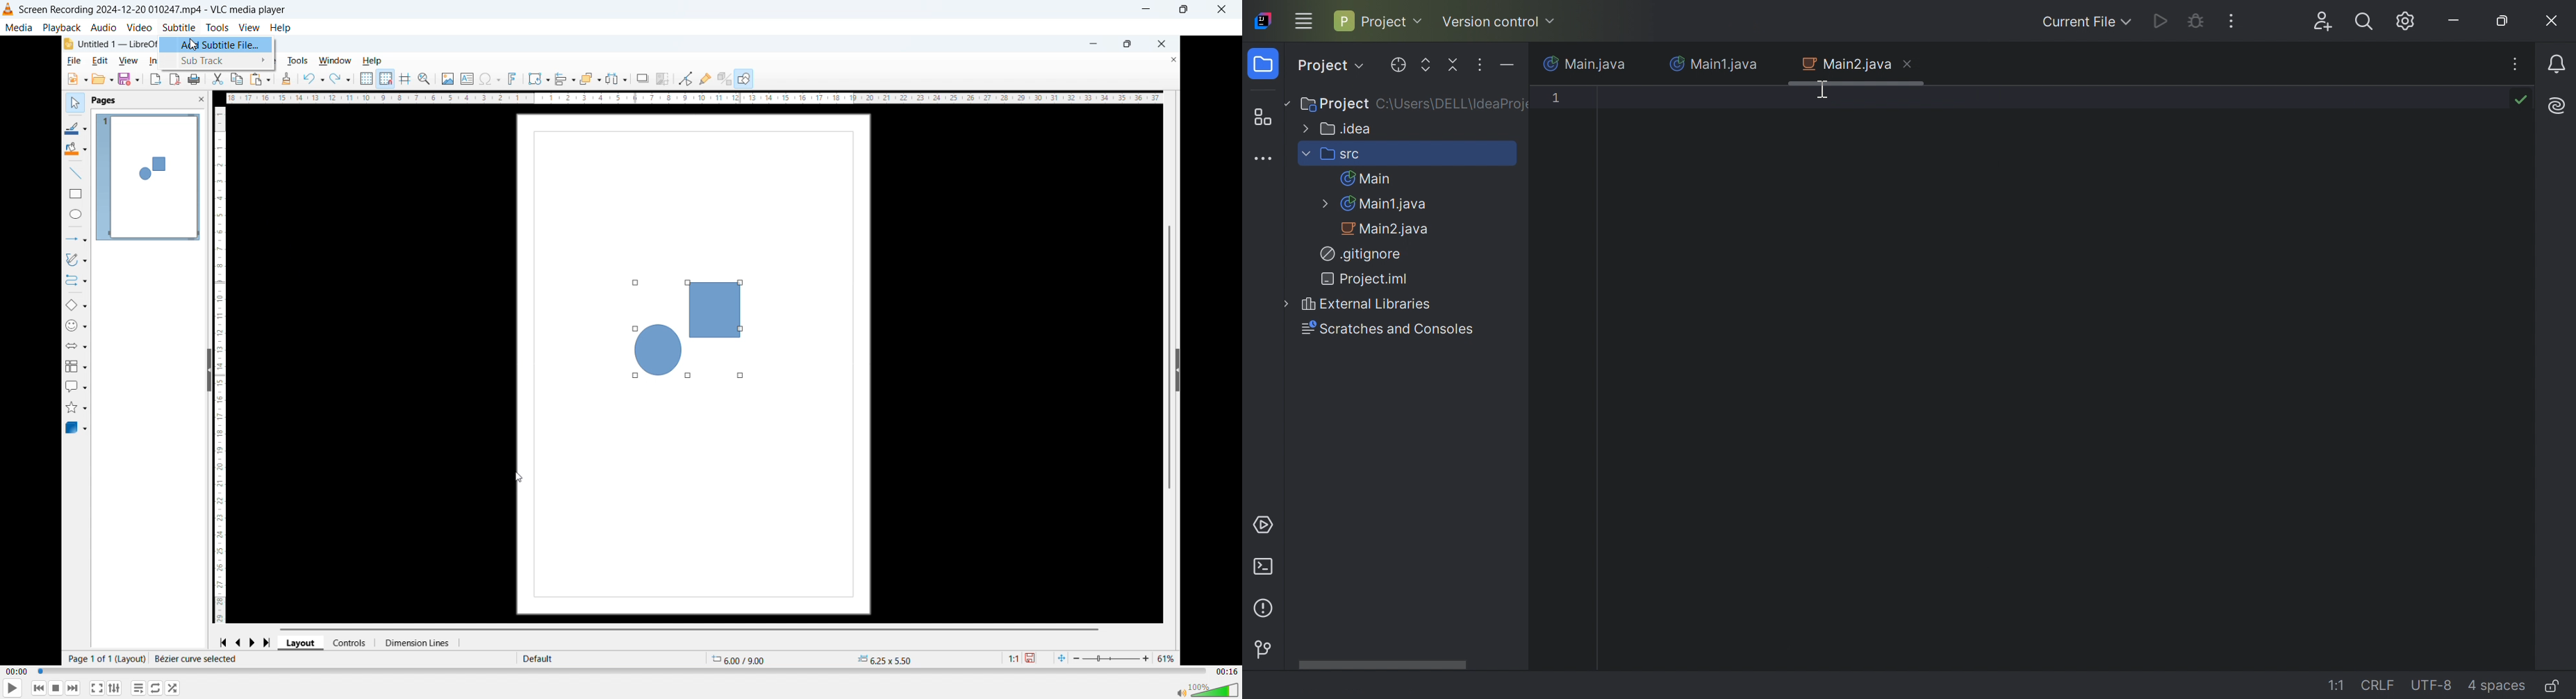  What do you see at coordinates (341, 78) in the screenshot?
I see `redo` at bounding box center [341, 78].